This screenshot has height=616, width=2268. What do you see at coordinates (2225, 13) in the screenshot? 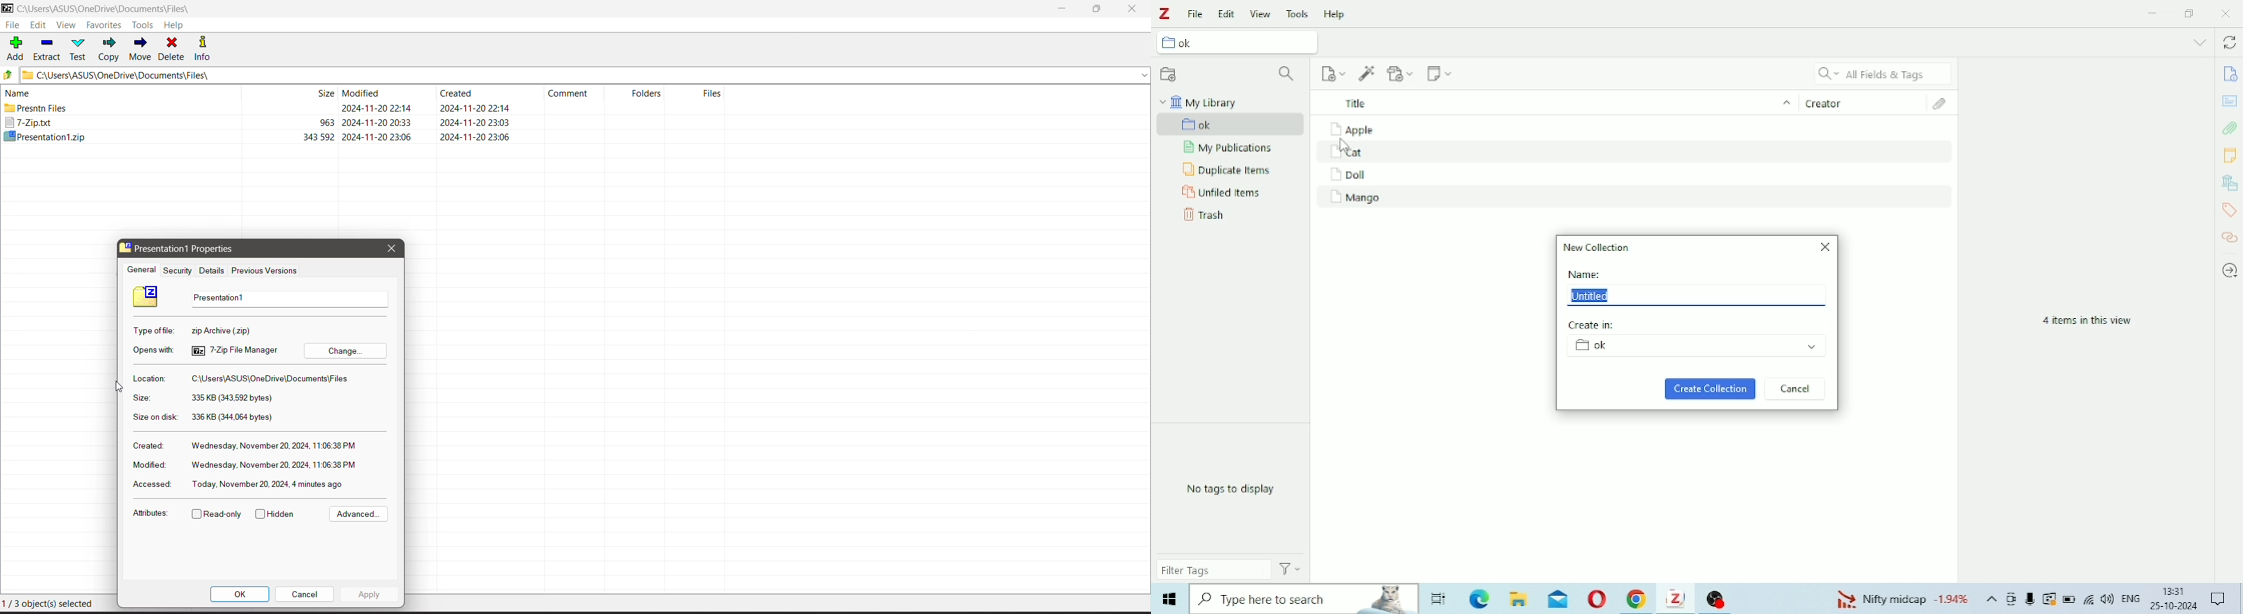
I see `Close` at bounding box center [2225, 13].